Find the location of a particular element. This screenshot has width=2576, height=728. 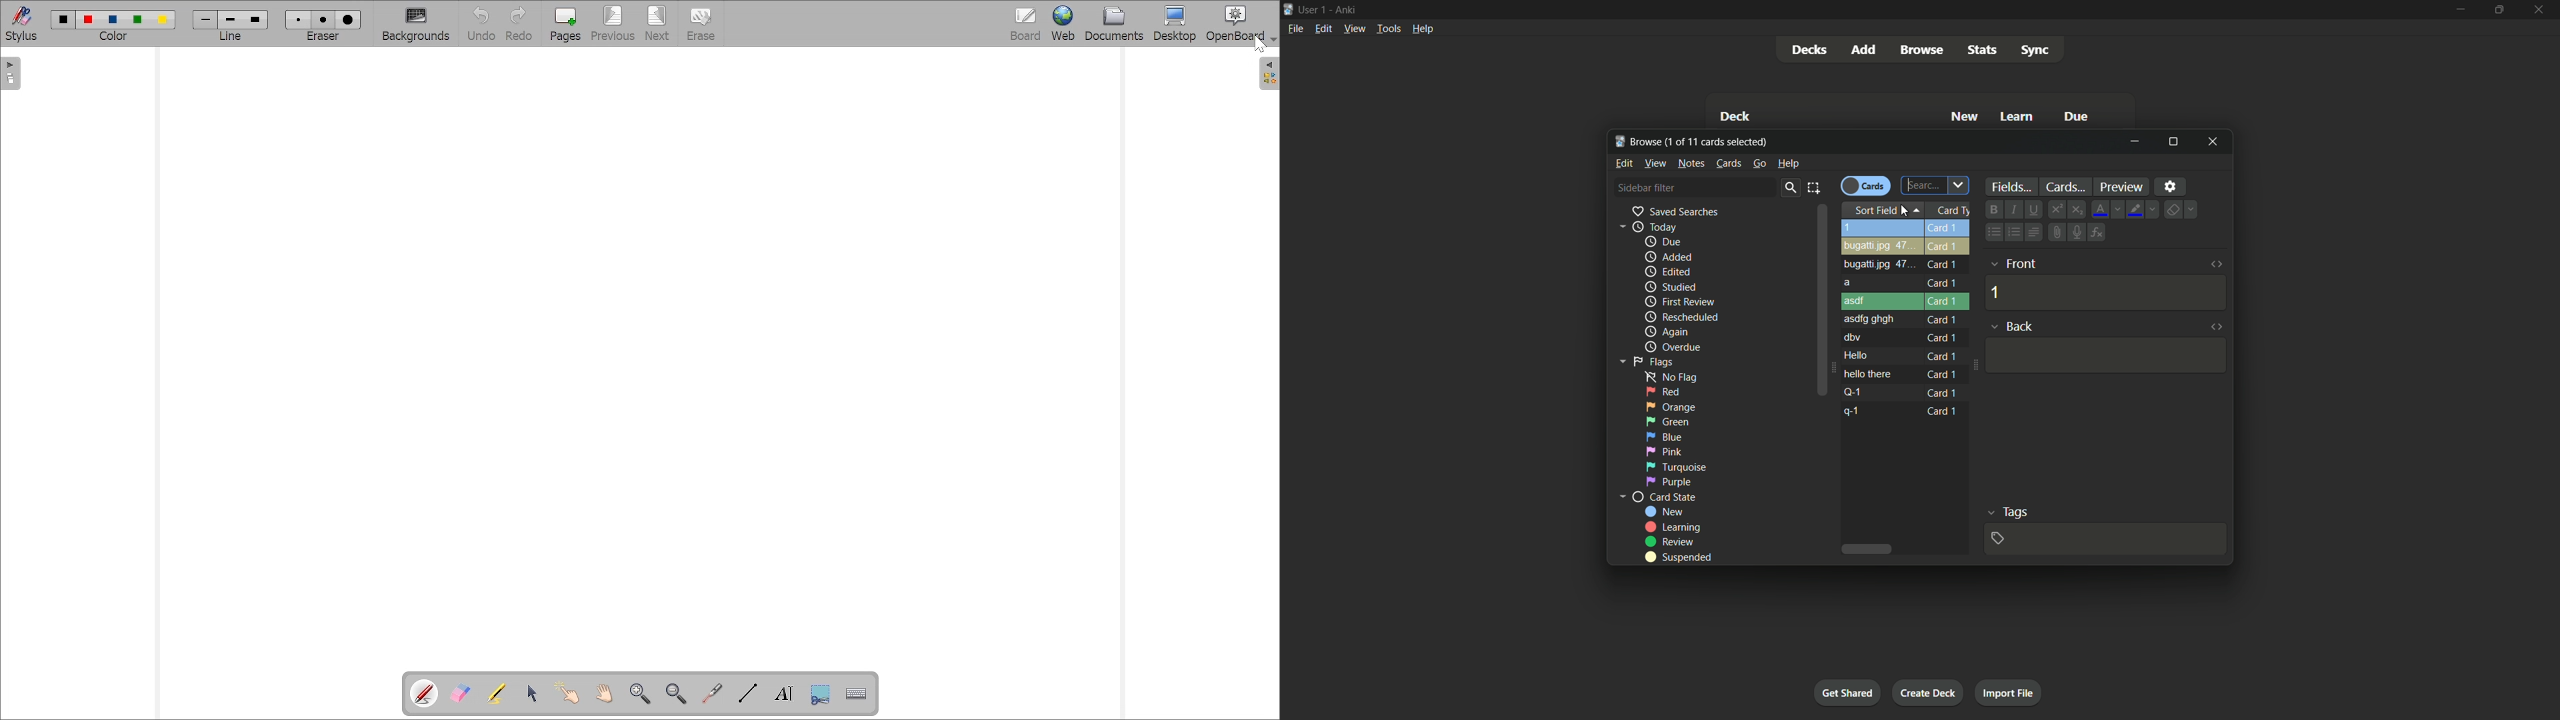

again is located at coordinates (1665, 331).